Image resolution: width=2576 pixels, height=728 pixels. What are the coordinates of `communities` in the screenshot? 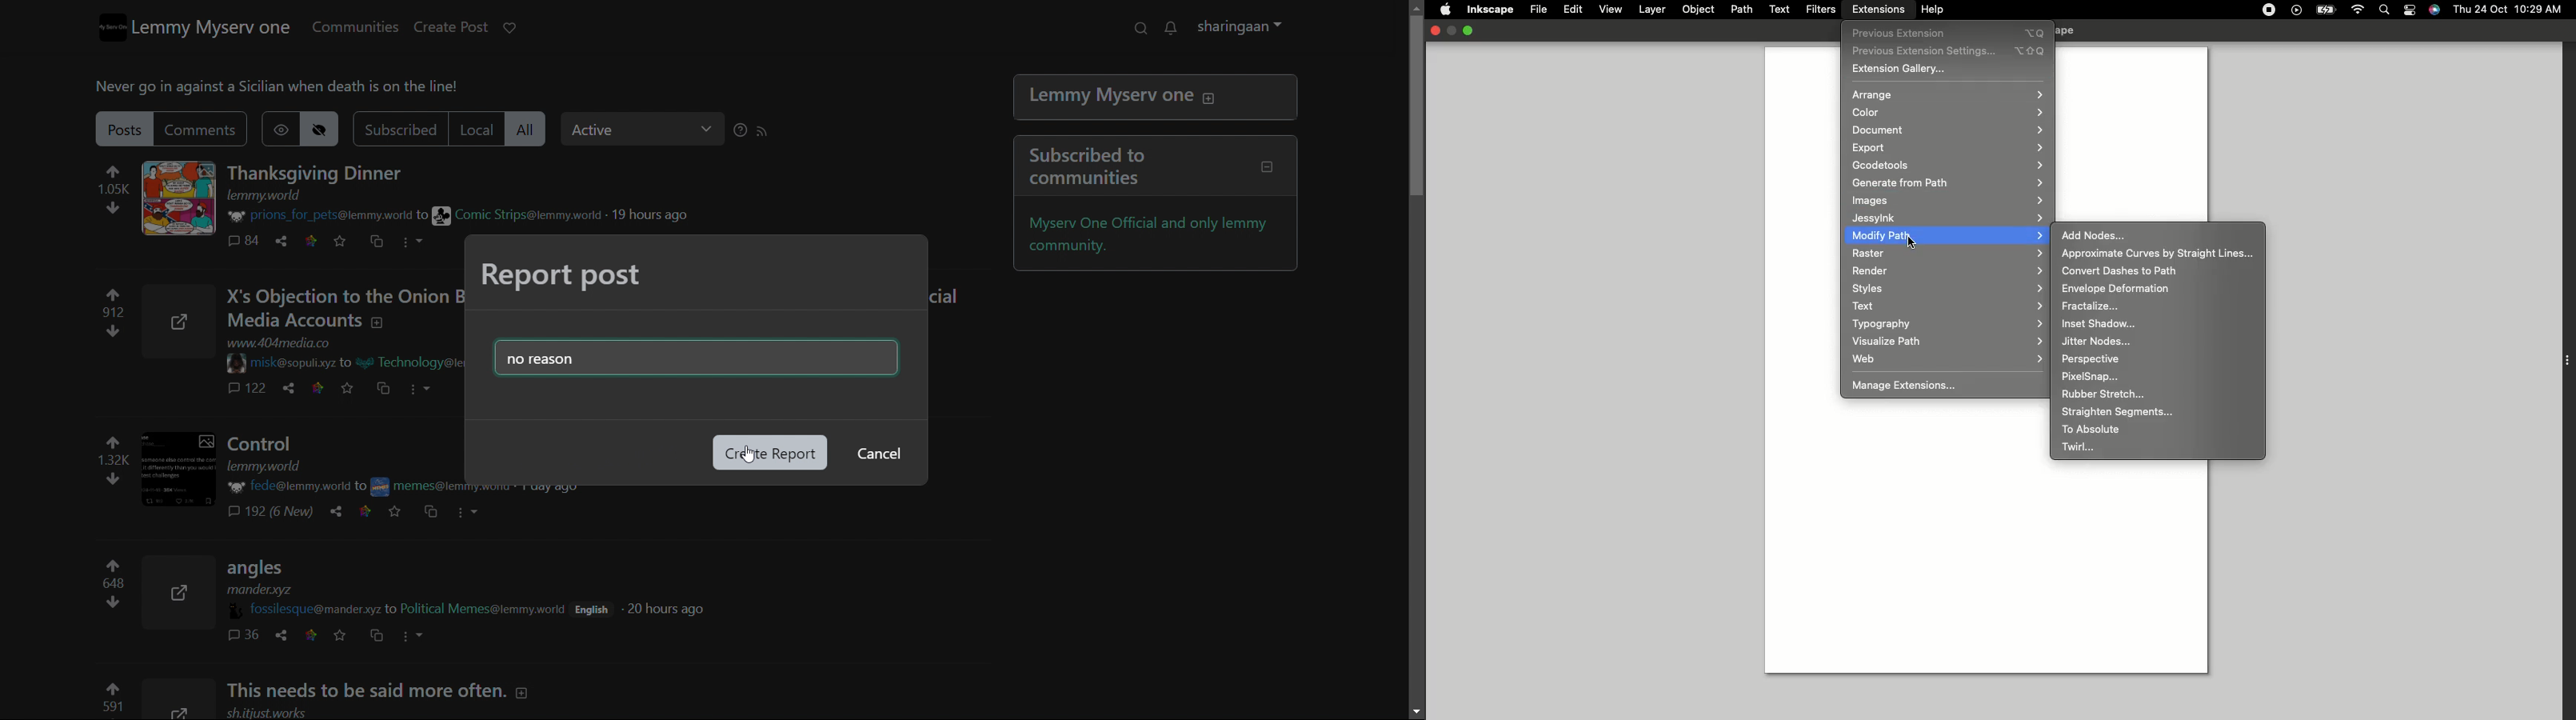 It's located at (363, 27).